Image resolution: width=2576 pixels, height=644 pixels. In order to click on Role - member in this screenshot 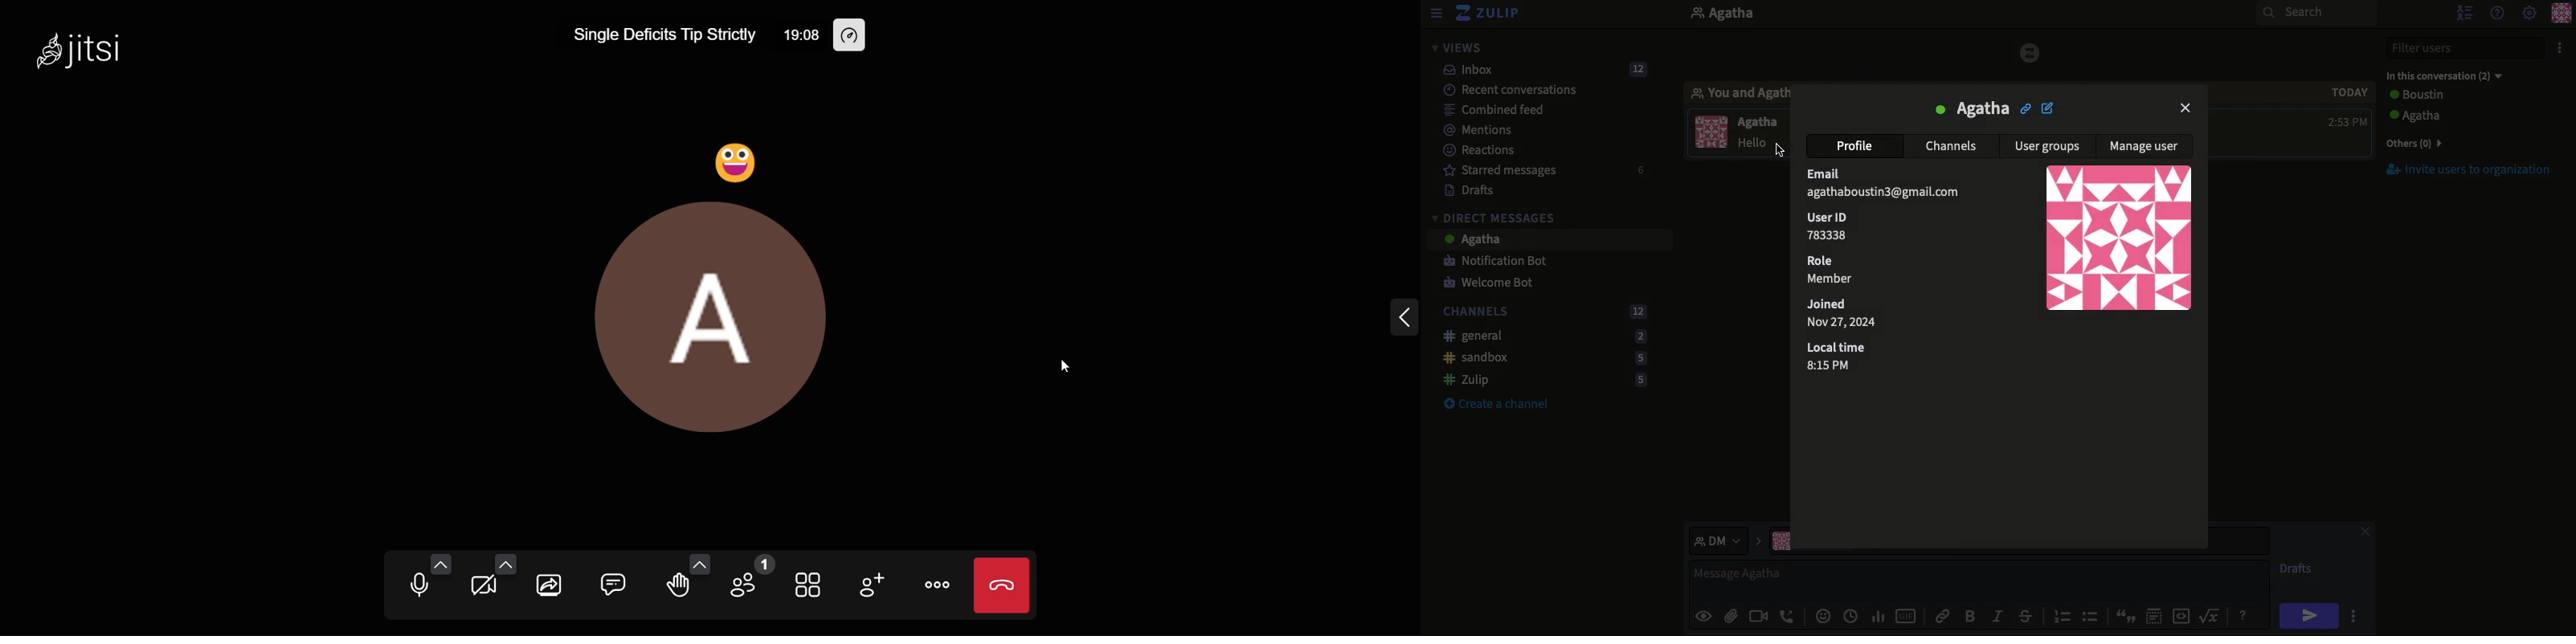, I will do `click(1829, 271)`.